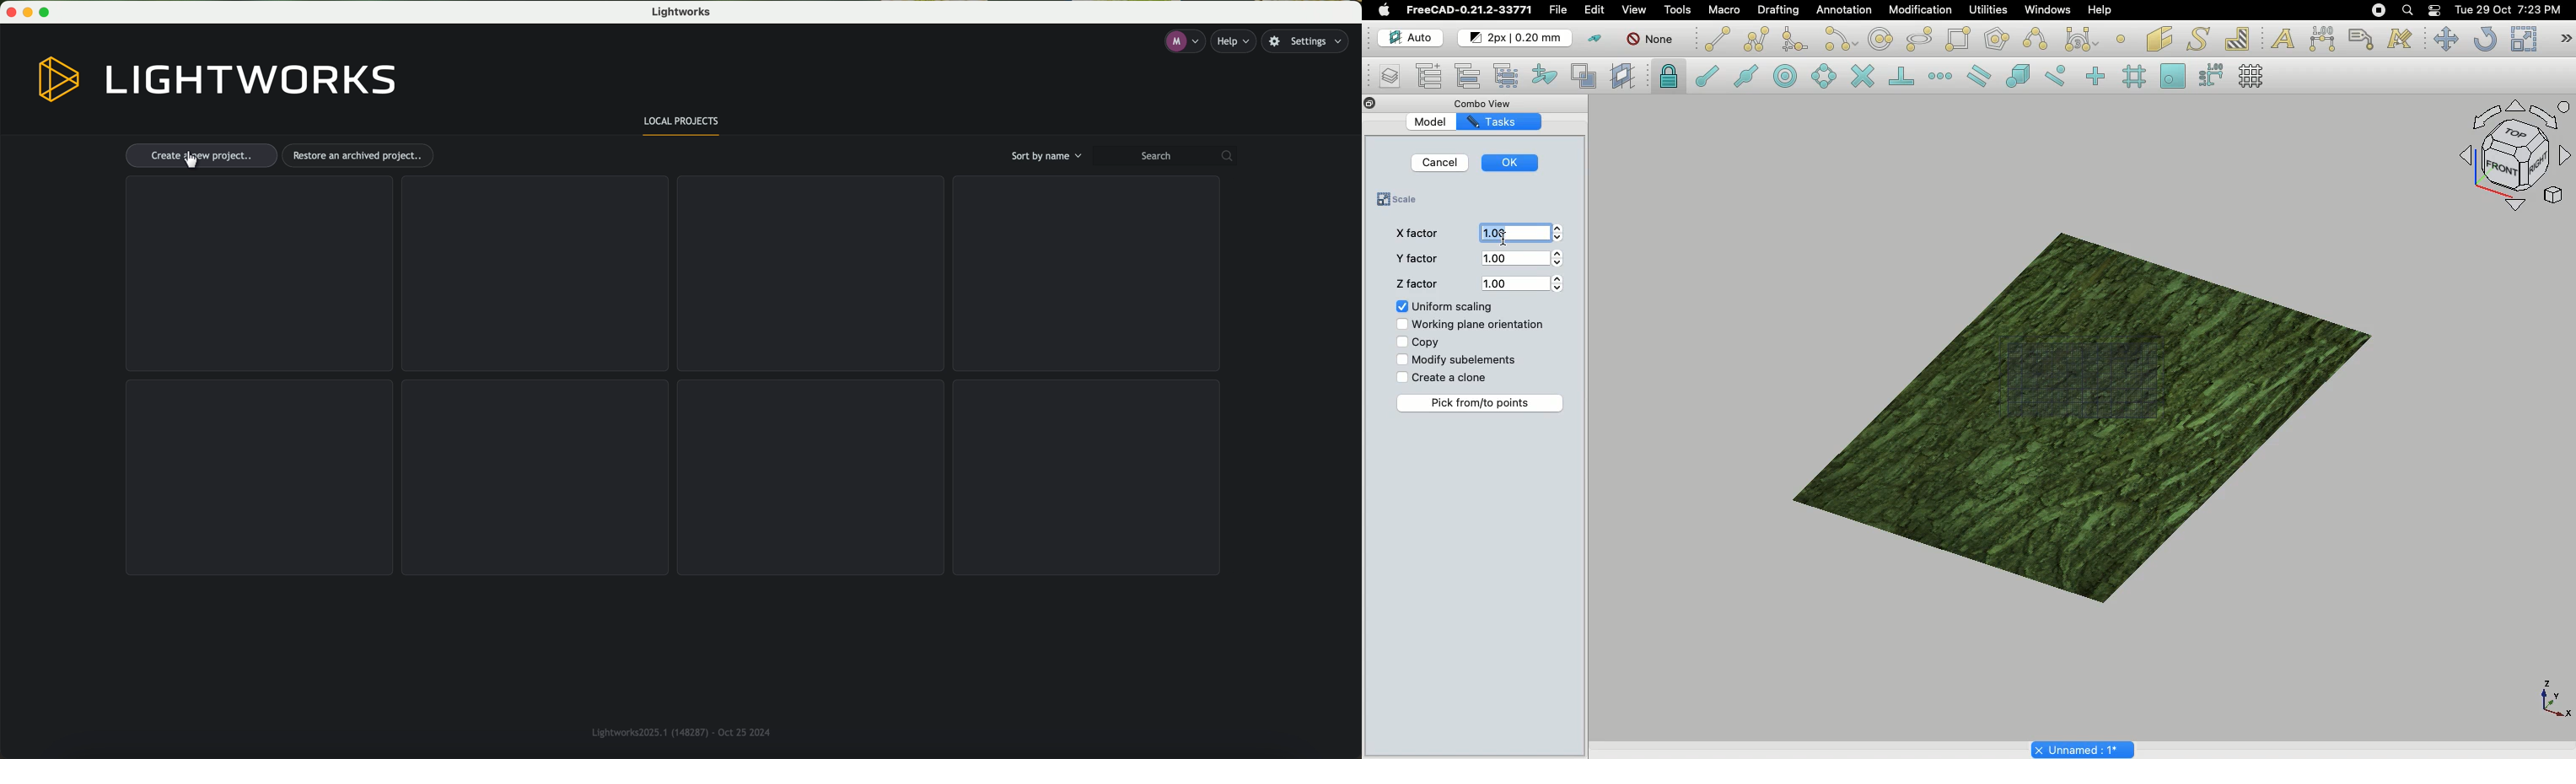 The height and width of the screenshot is (784, 2576). Describe the element at coordinates (811, 476) in the screenshot. I see `grid` at that location.